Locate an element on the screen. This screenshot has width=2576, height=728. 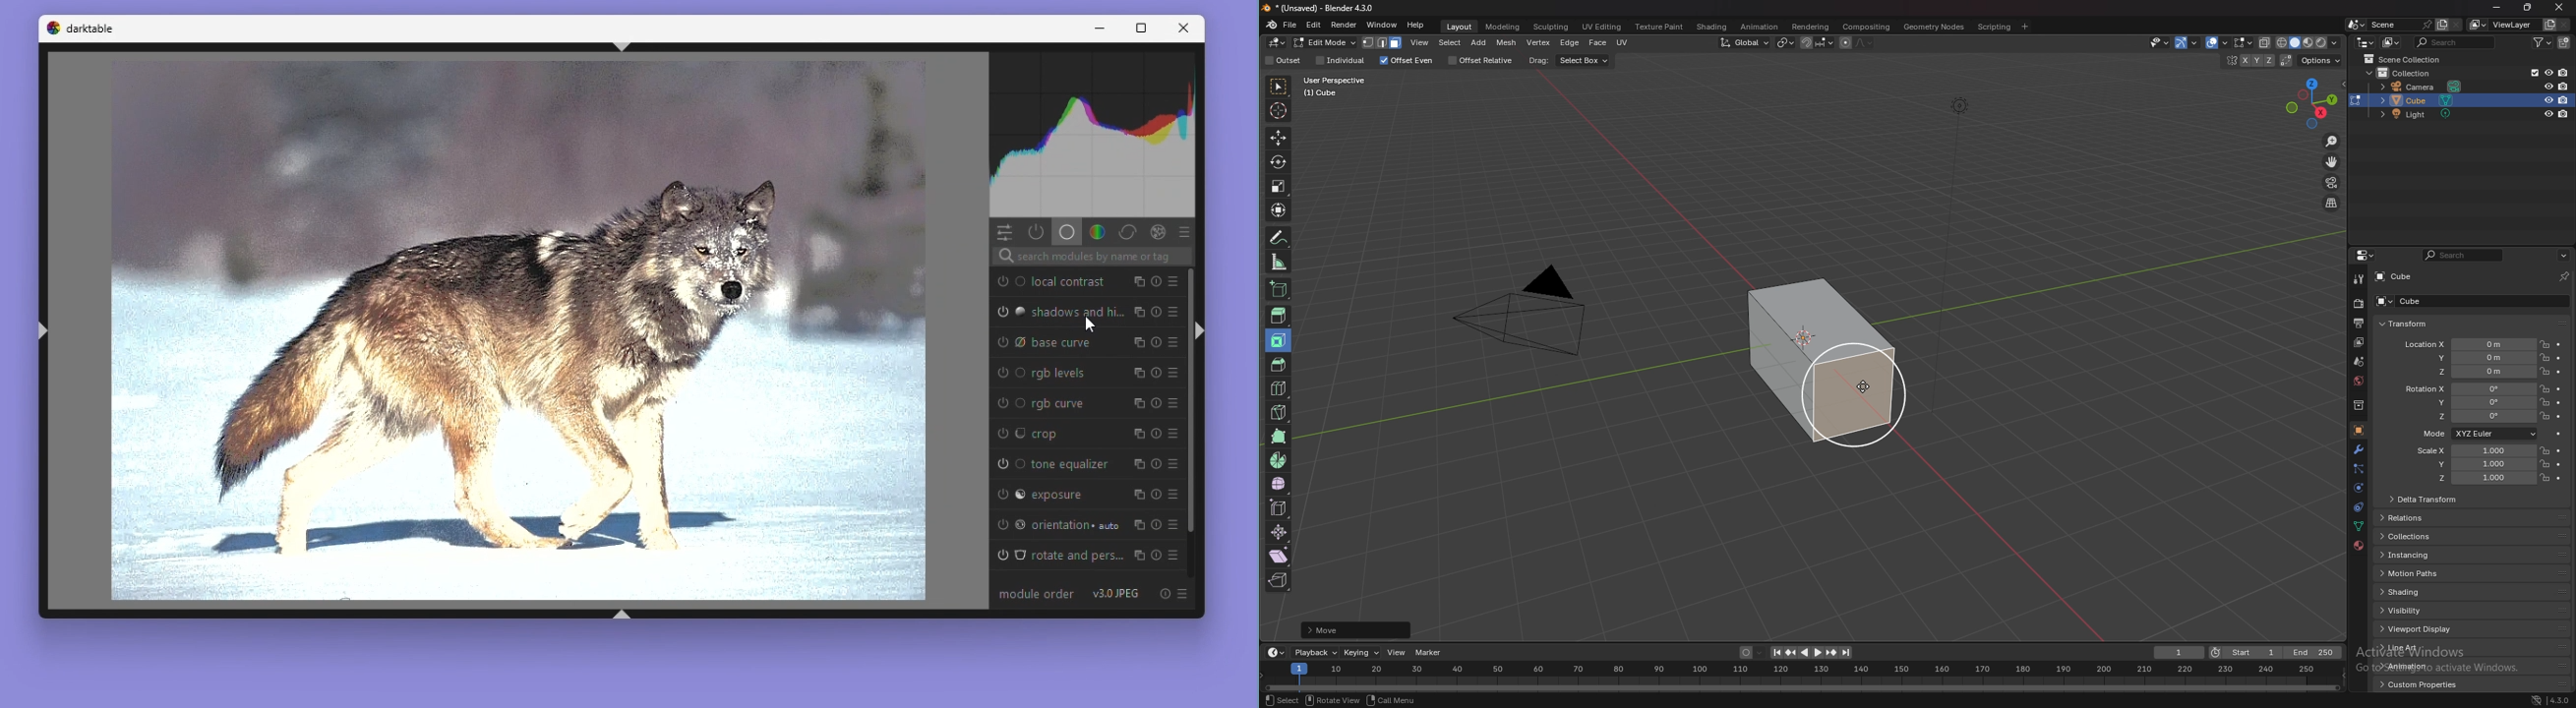
Vertical scrollbar is located at coordinates (1192, 416).